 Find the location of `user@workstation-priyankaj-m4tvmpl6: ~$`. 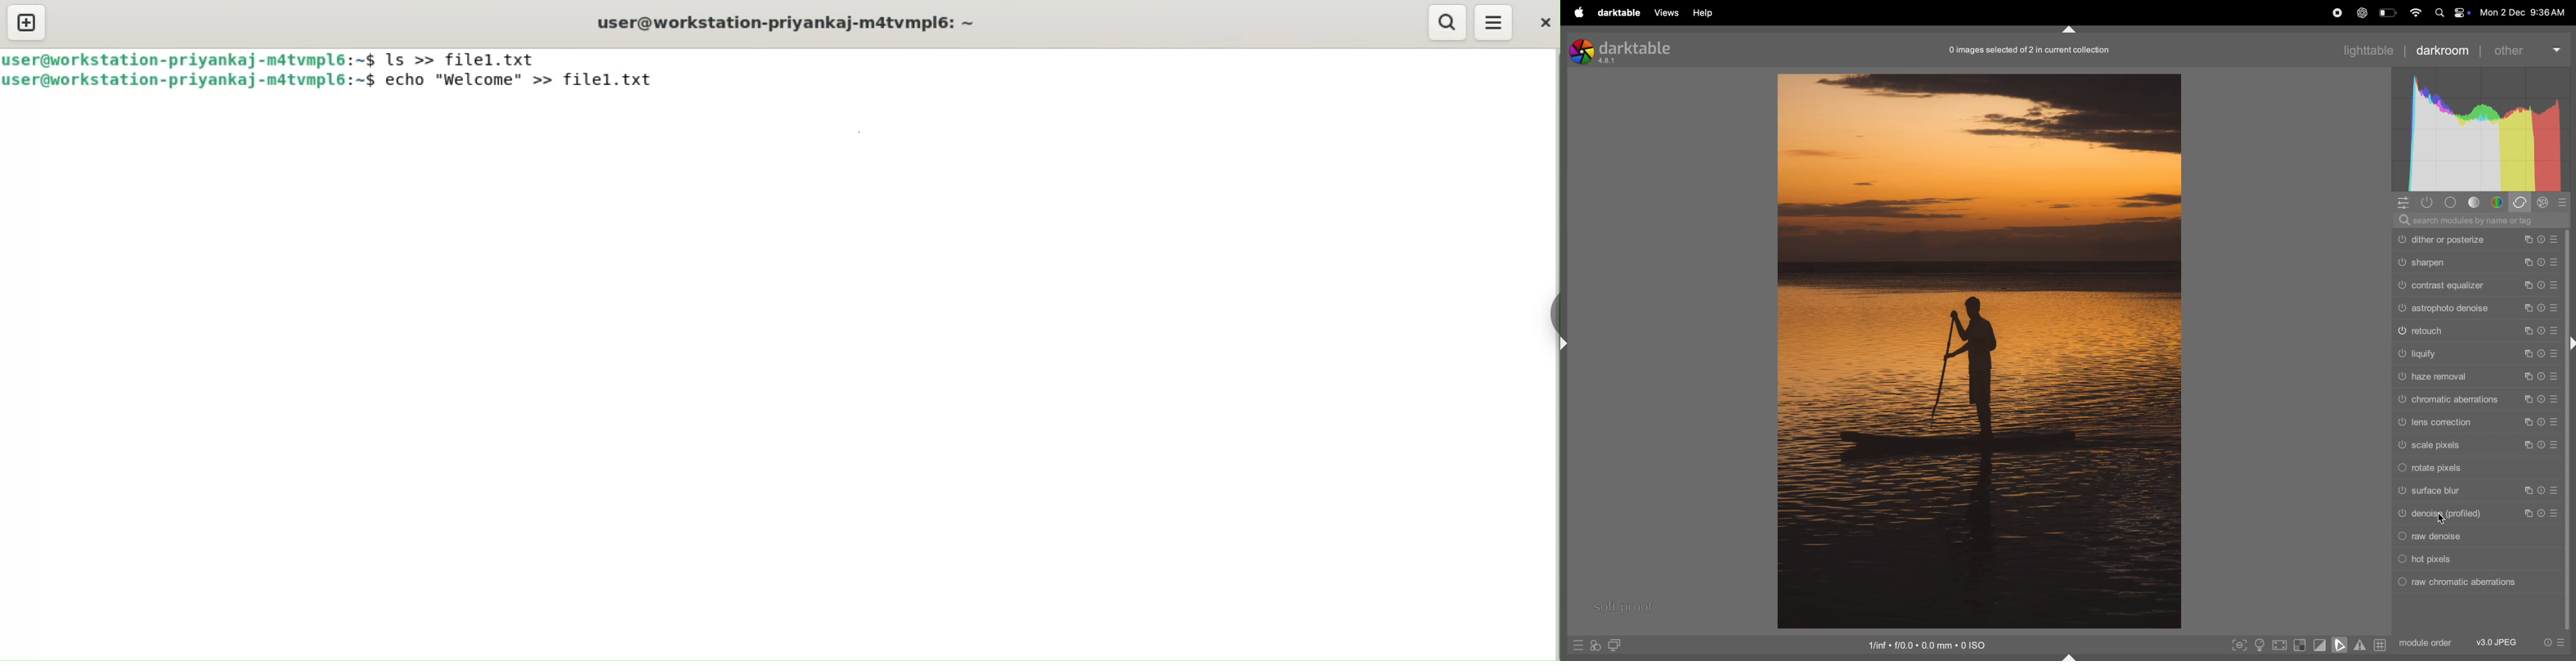

user@workstation-priyankaj-m4tvmpl6: ~$ is located at coordinates (189, 59).